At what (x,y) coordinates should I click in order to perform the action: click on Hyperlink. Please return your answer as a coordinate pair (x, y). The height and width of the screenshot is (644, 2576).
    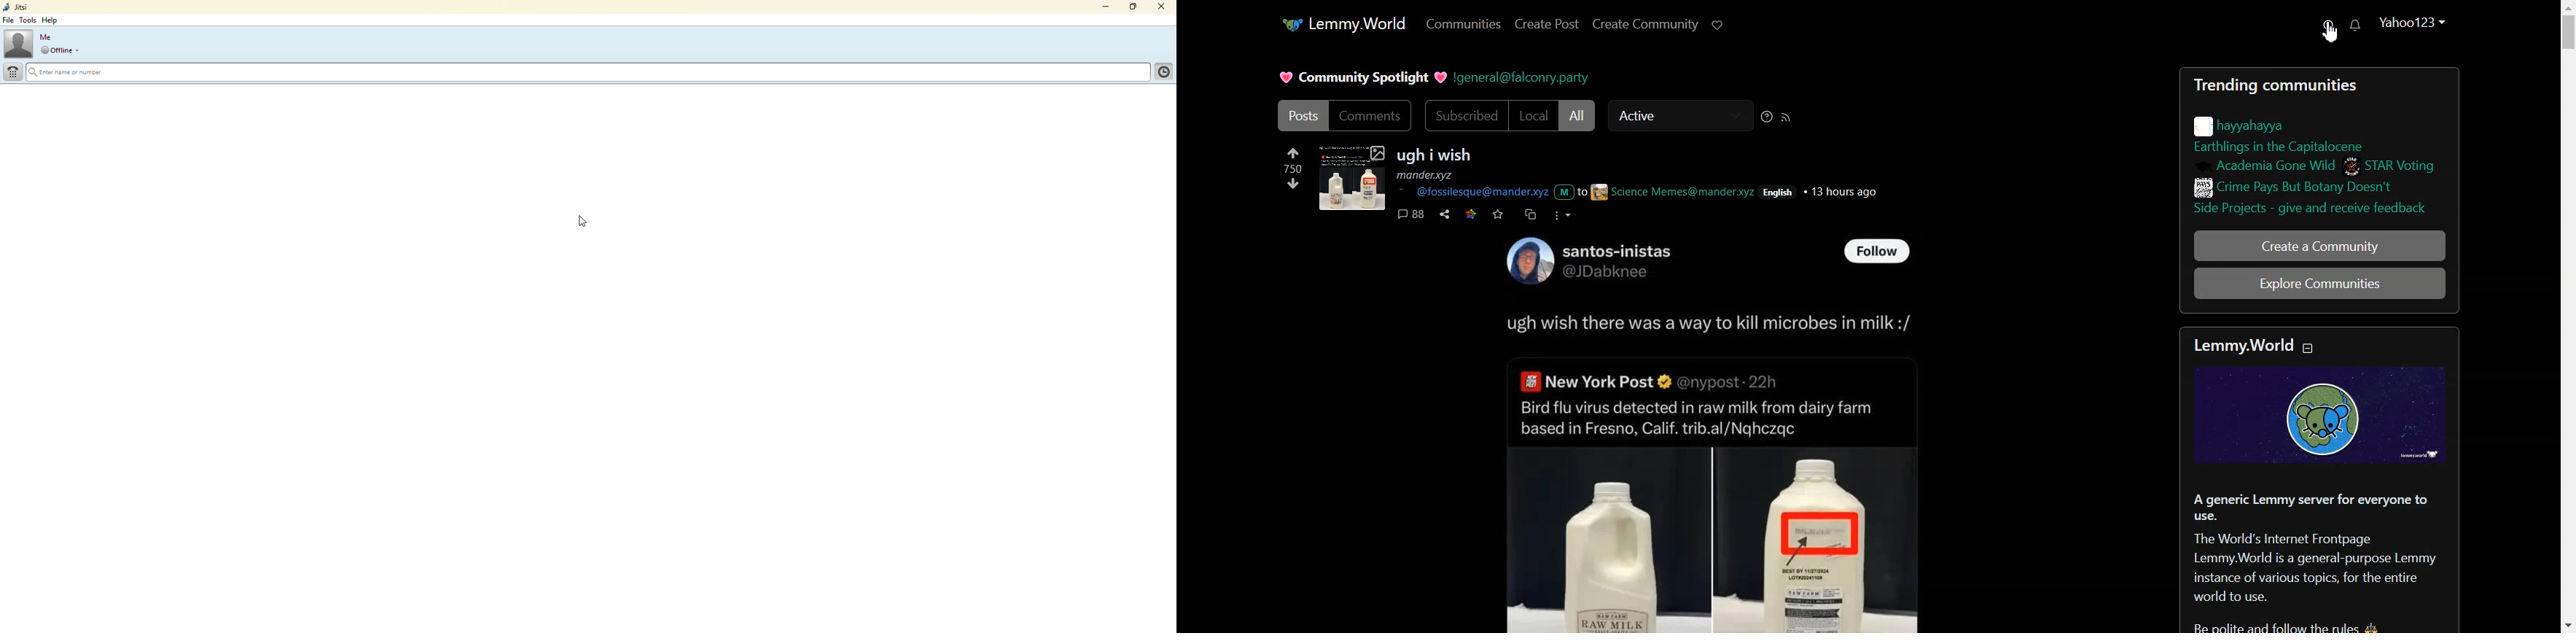
    Looking at the image, I should click on (1644, 193).